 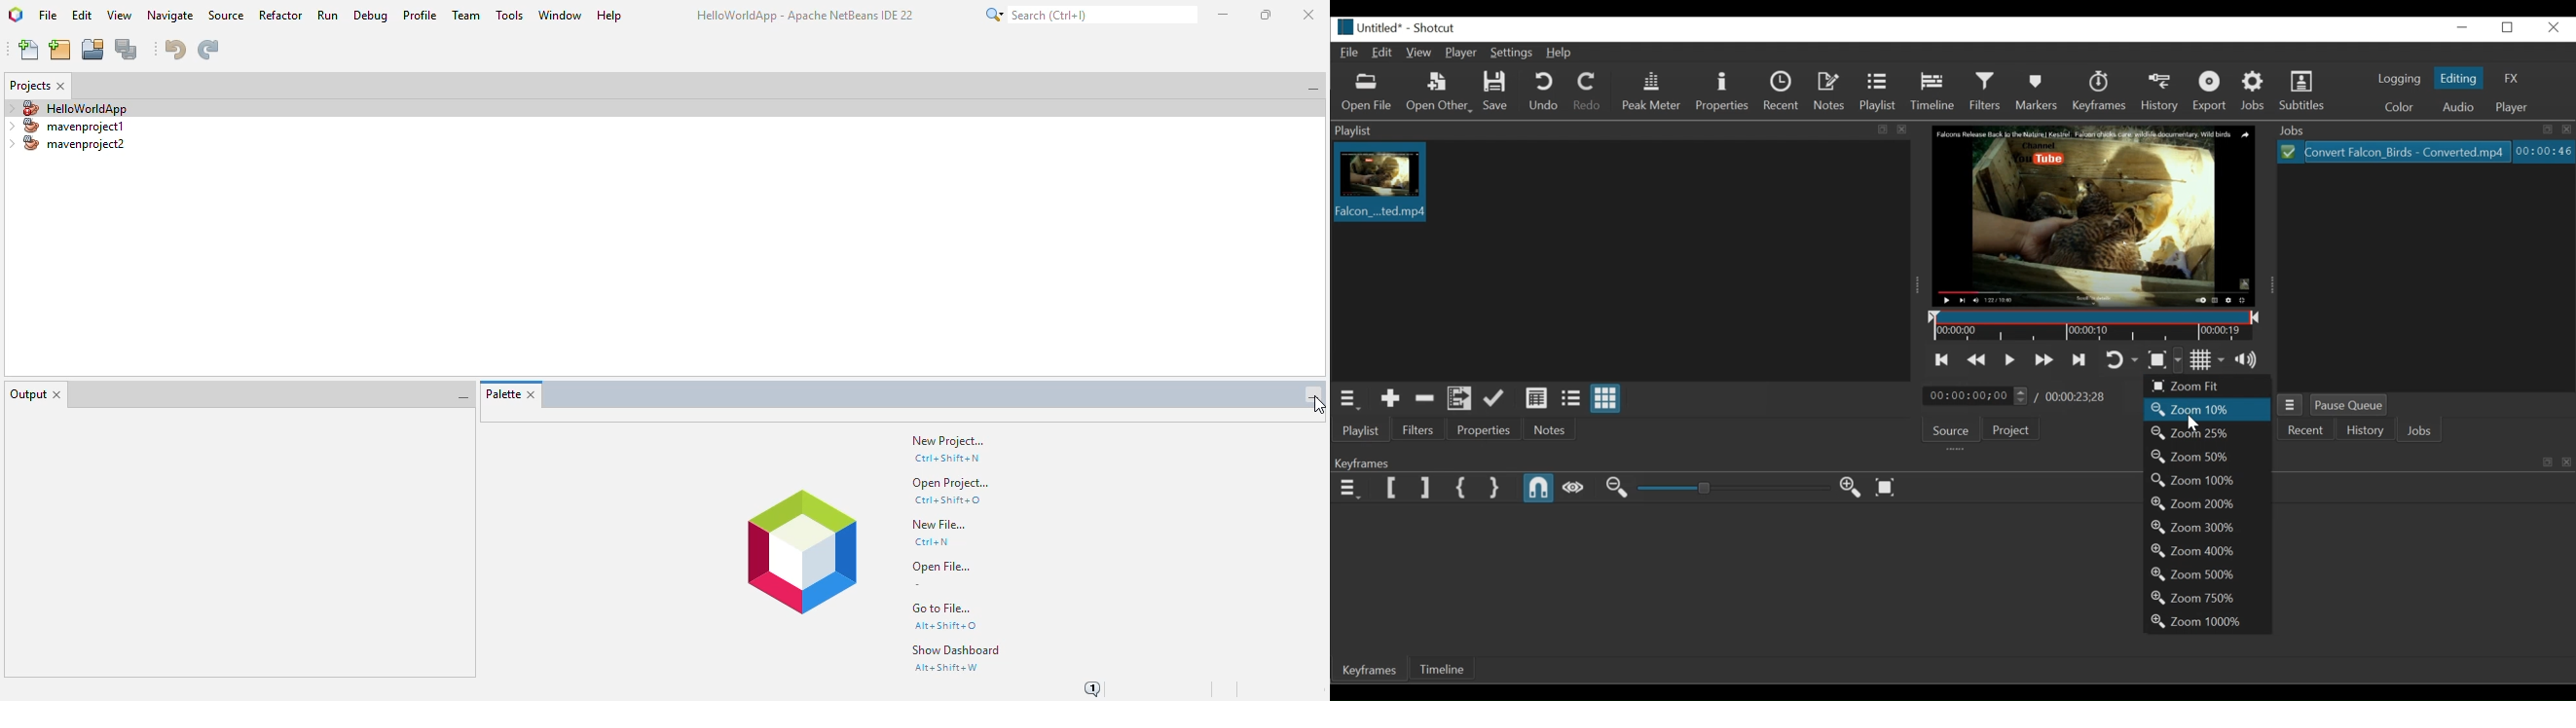 What do you see at coordinates (2209, 92) in the screenshot?
I see `Export` at bounding box center [2209, 92].